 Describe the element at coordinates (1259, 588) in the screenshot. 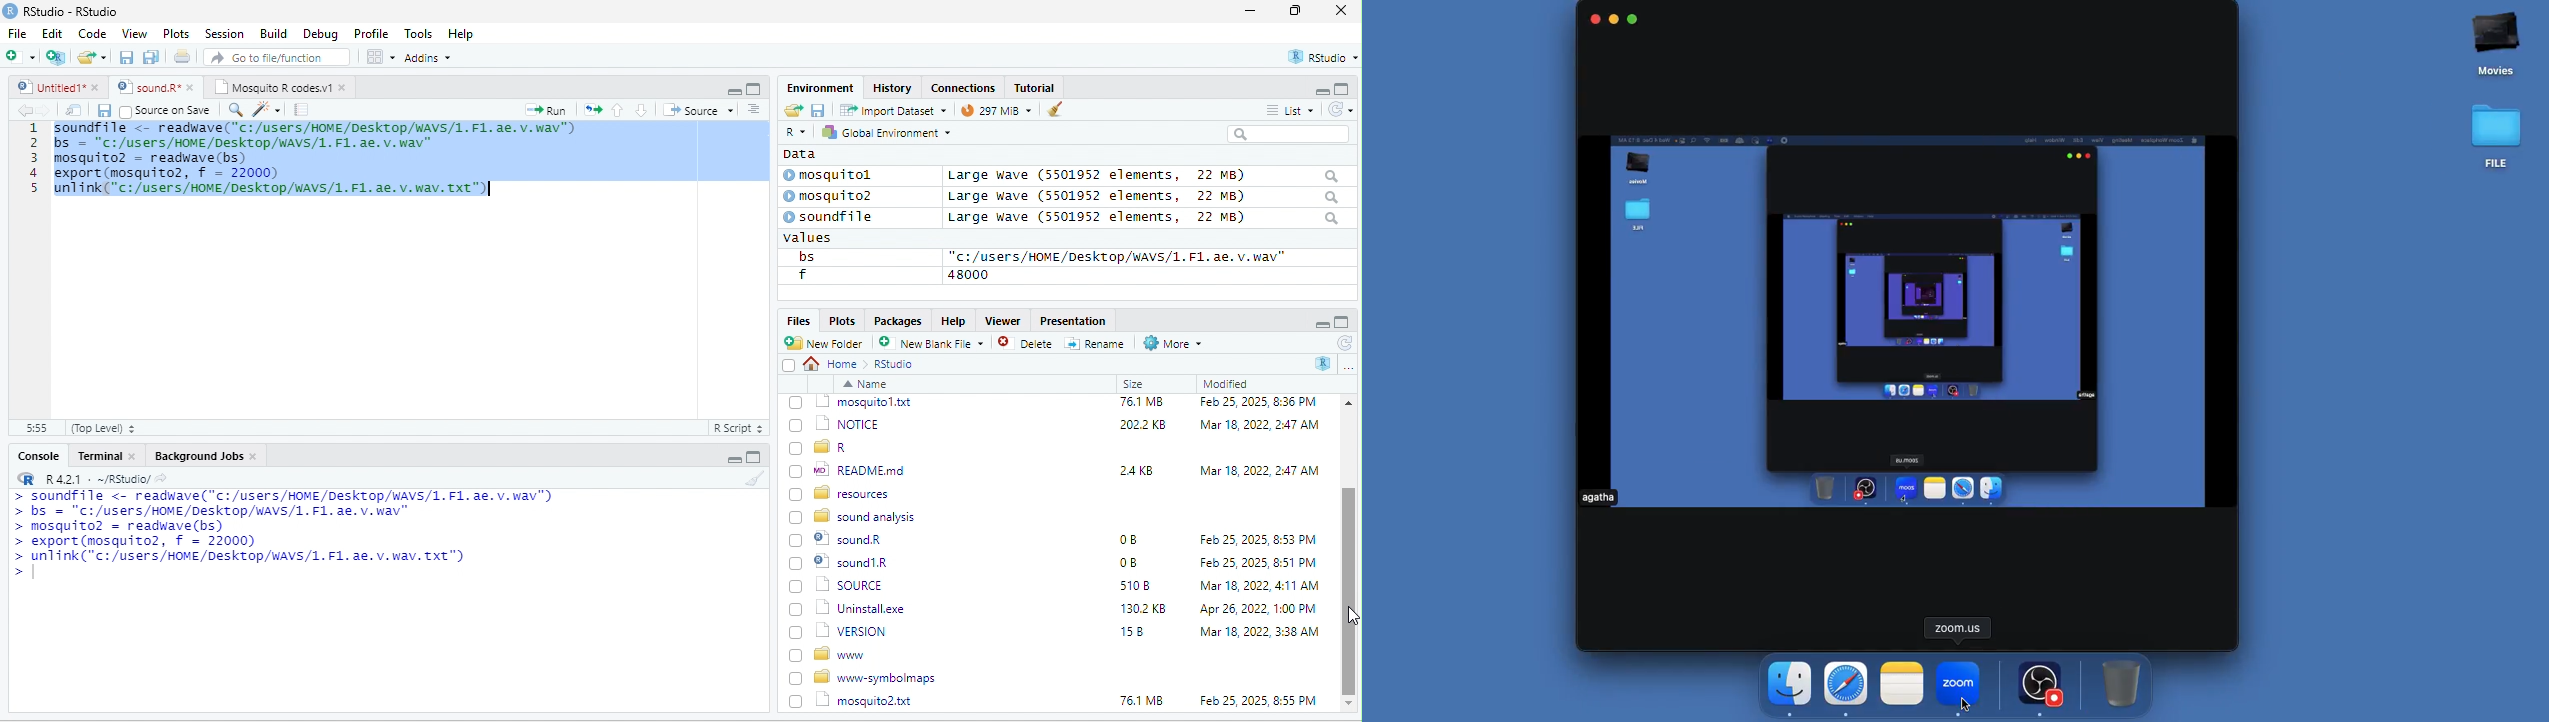

I see `Mar 18, 2022, 2:47 AM` at that location.